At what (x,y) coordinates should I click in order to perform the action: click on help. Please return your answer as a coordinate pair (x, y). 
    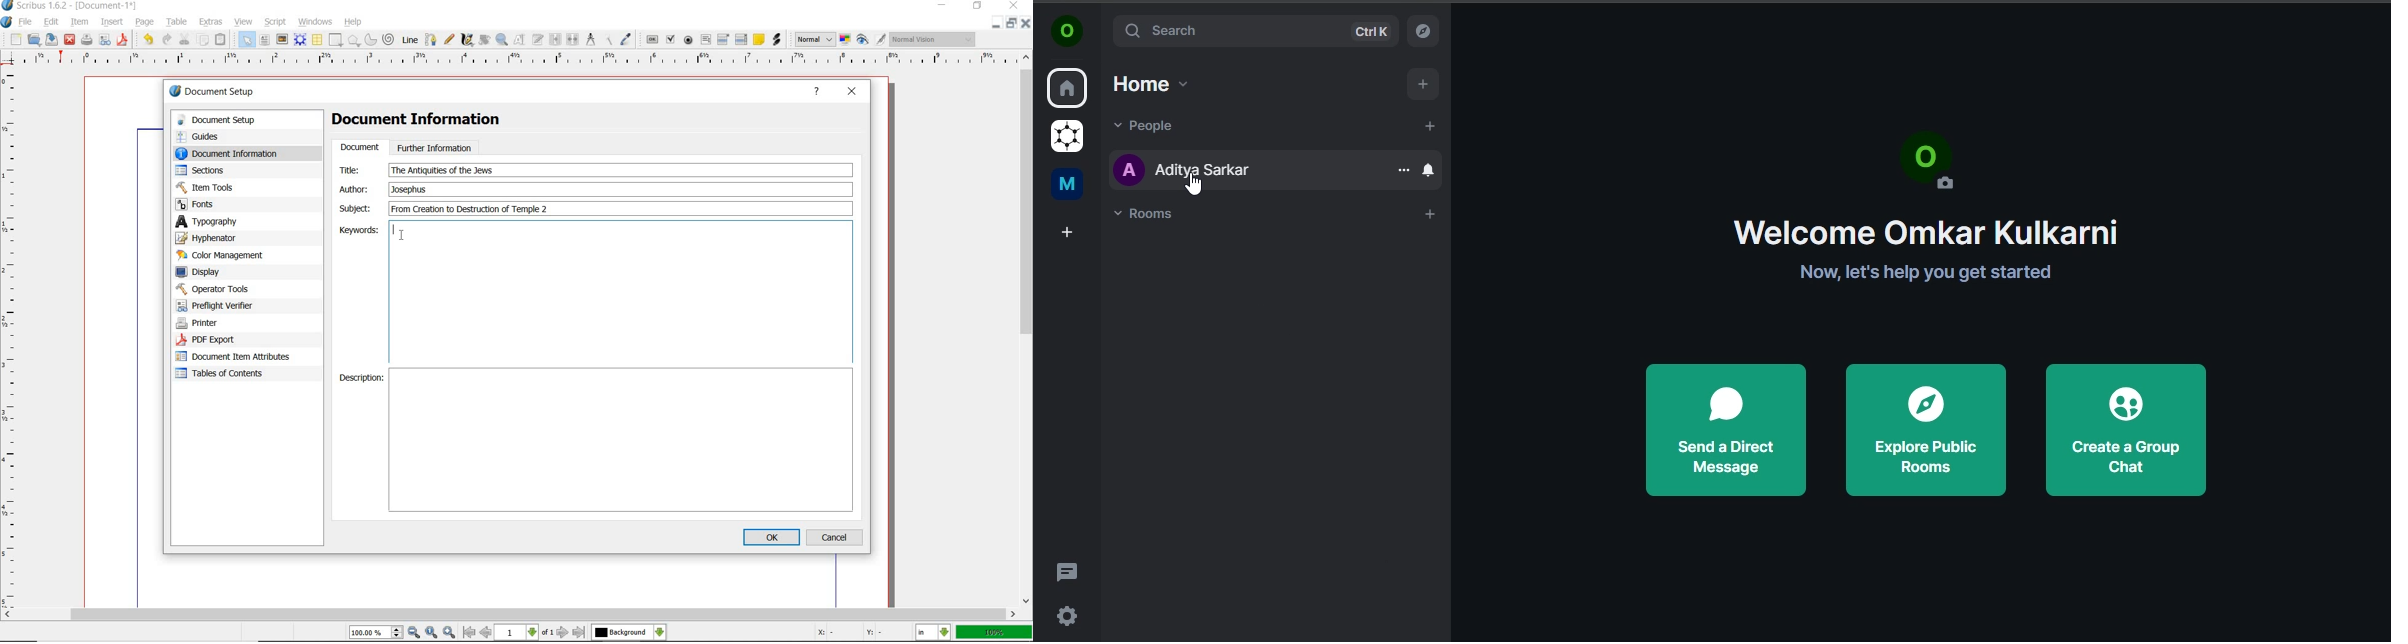
    Looking at the image, I should click on (355, 21).